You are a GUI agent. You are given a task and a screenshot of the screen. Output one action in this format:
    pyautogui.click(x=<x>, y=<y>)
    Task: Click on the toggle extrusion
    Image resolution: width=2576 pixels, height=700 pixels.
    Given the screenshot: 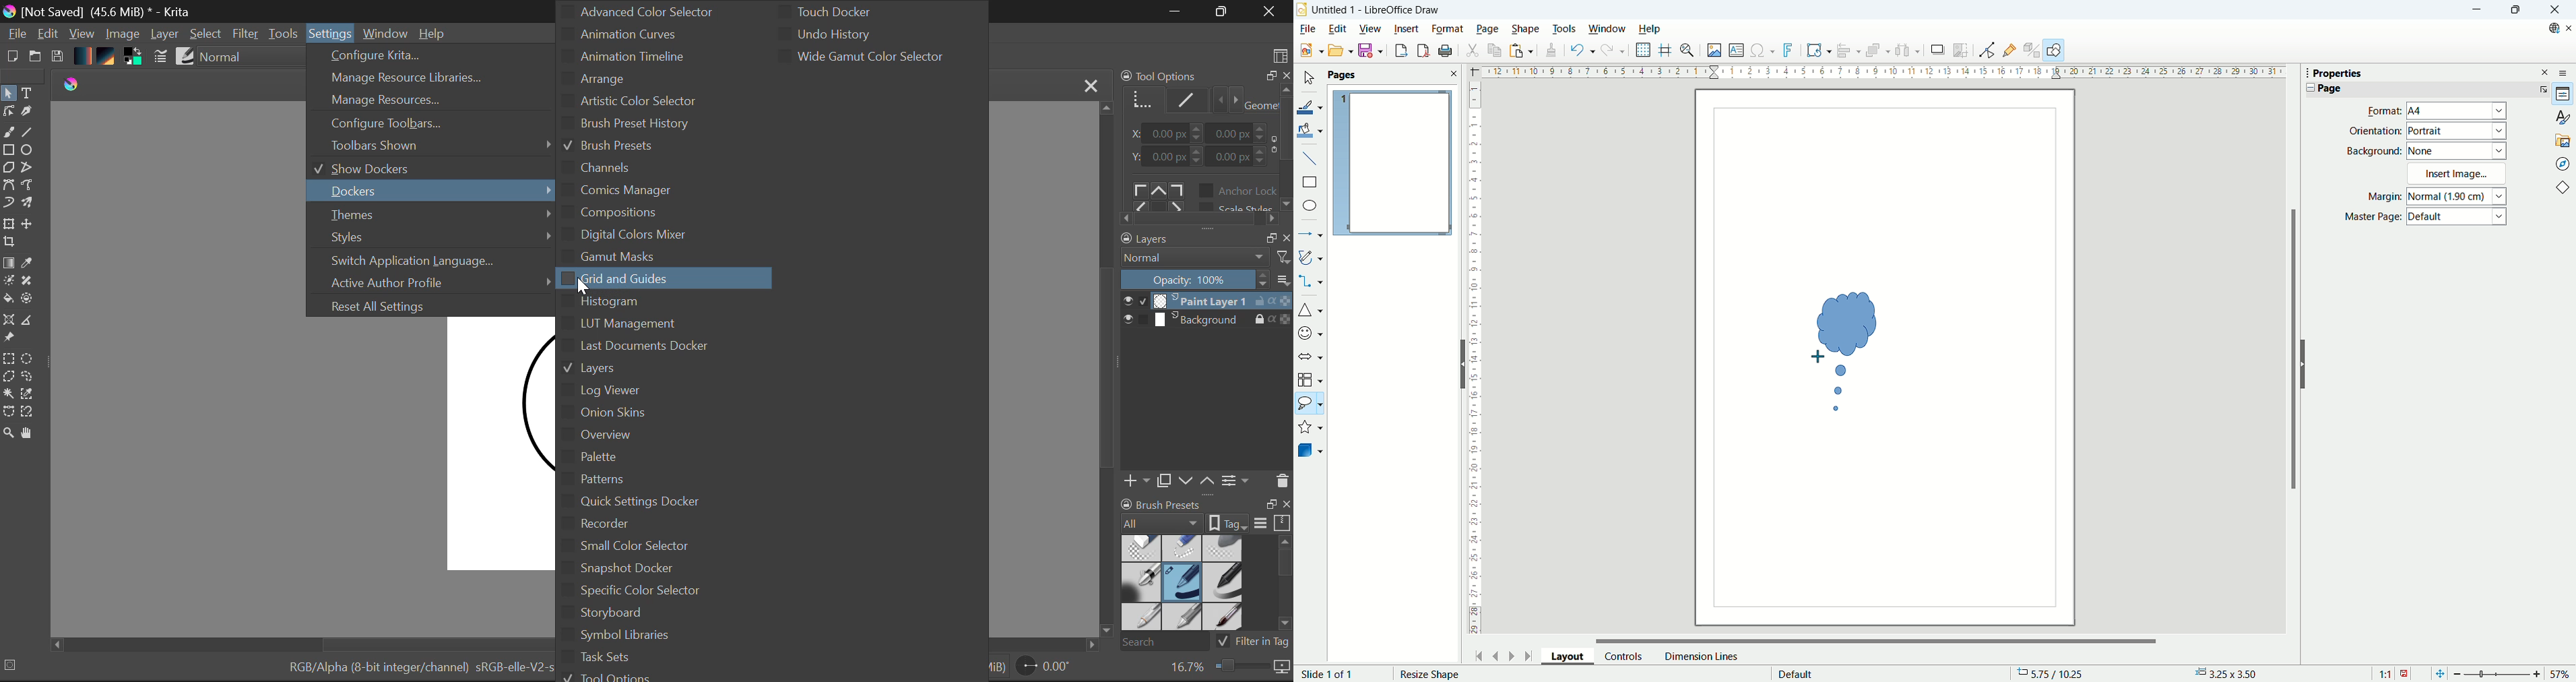 What is the action you would take?
    pyautogui.click(x=2033, y=51)
    